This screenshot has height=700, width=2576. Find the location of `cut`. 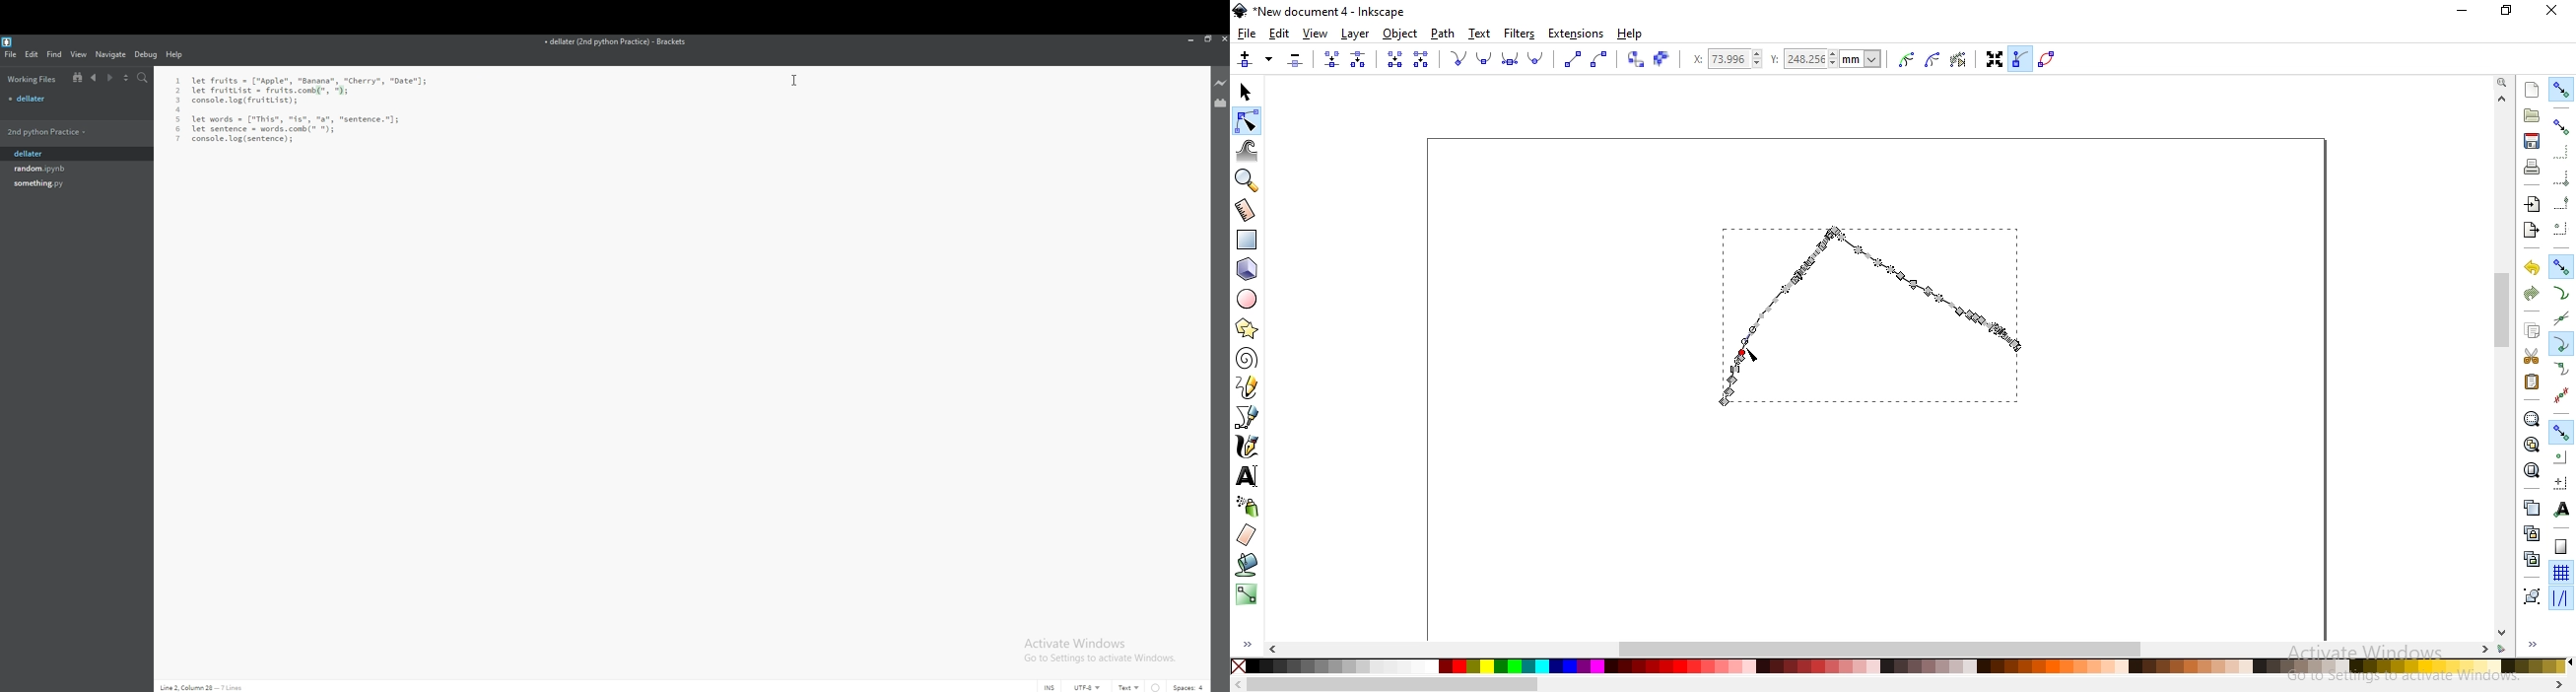

cut is located at coordinates (2531, 357).